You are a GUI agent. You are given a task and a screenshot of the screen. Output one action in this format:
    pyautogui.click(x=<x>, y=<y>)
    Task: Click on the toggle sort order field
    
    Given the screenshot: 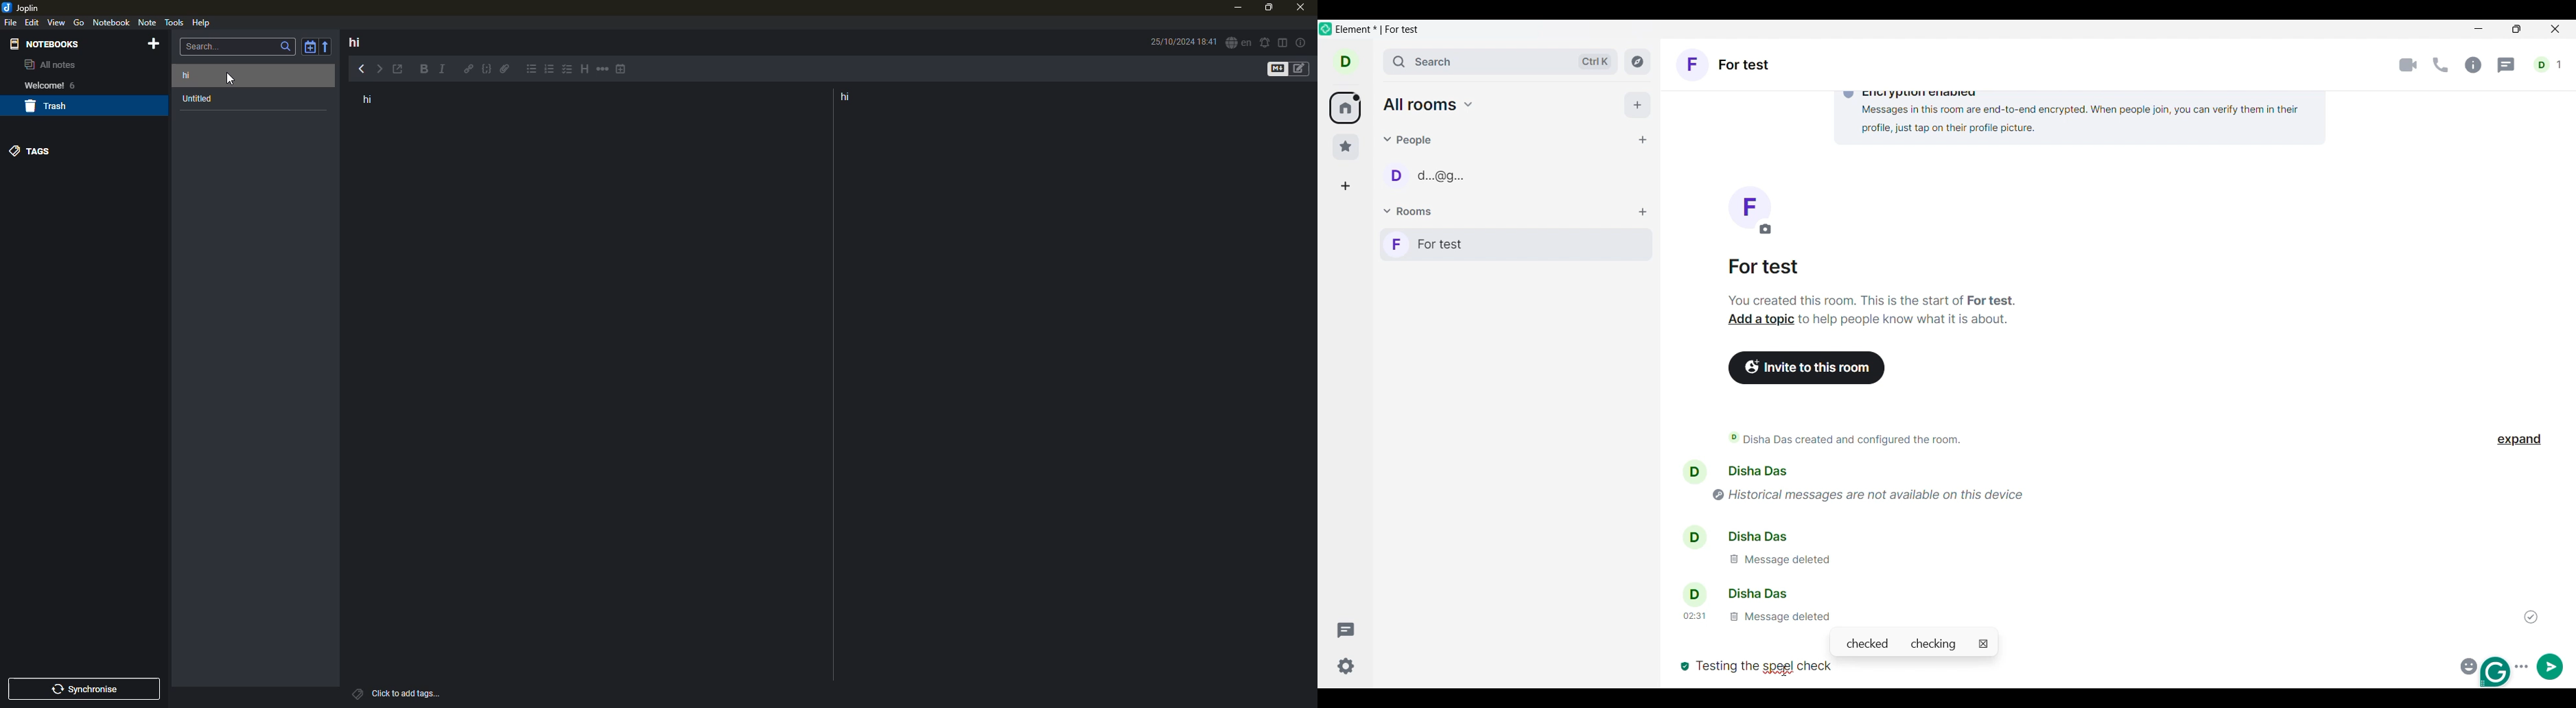 What is the action you would take?
    pyautogui.click(x=309, y=47)
    